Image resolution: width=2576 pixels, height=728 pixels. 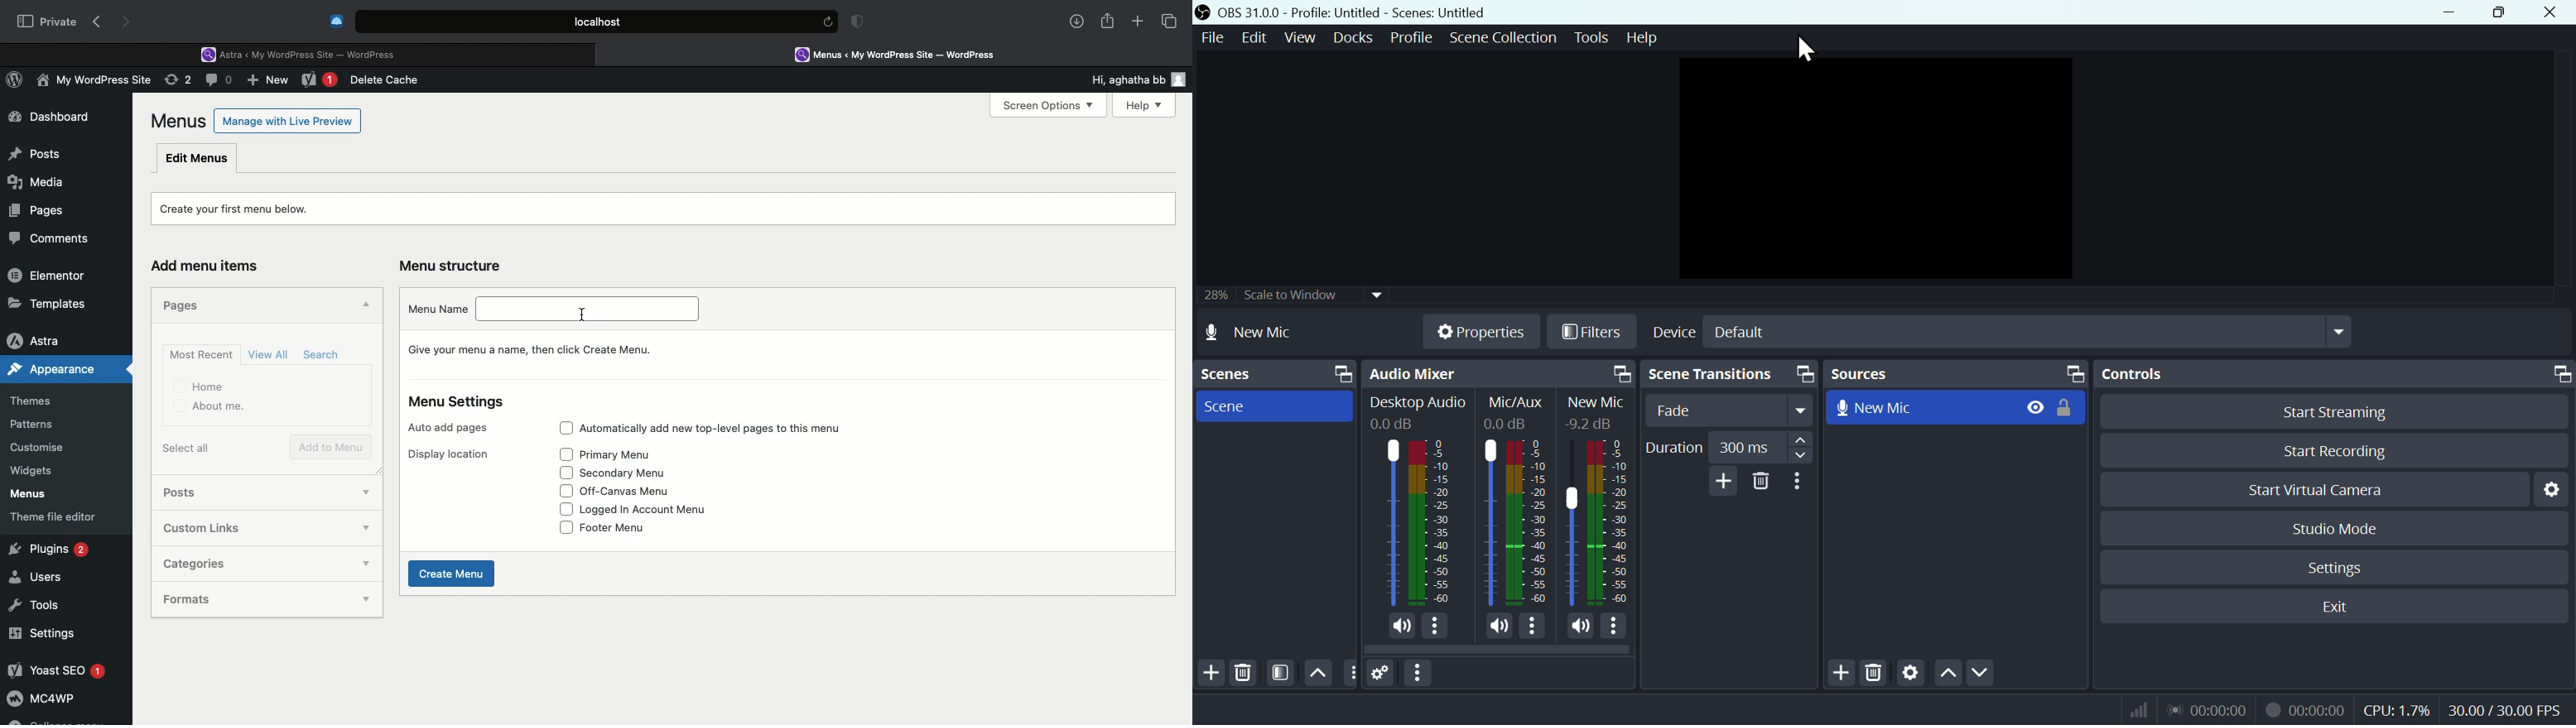 I want to click on View, so click(x=1303, y=37).